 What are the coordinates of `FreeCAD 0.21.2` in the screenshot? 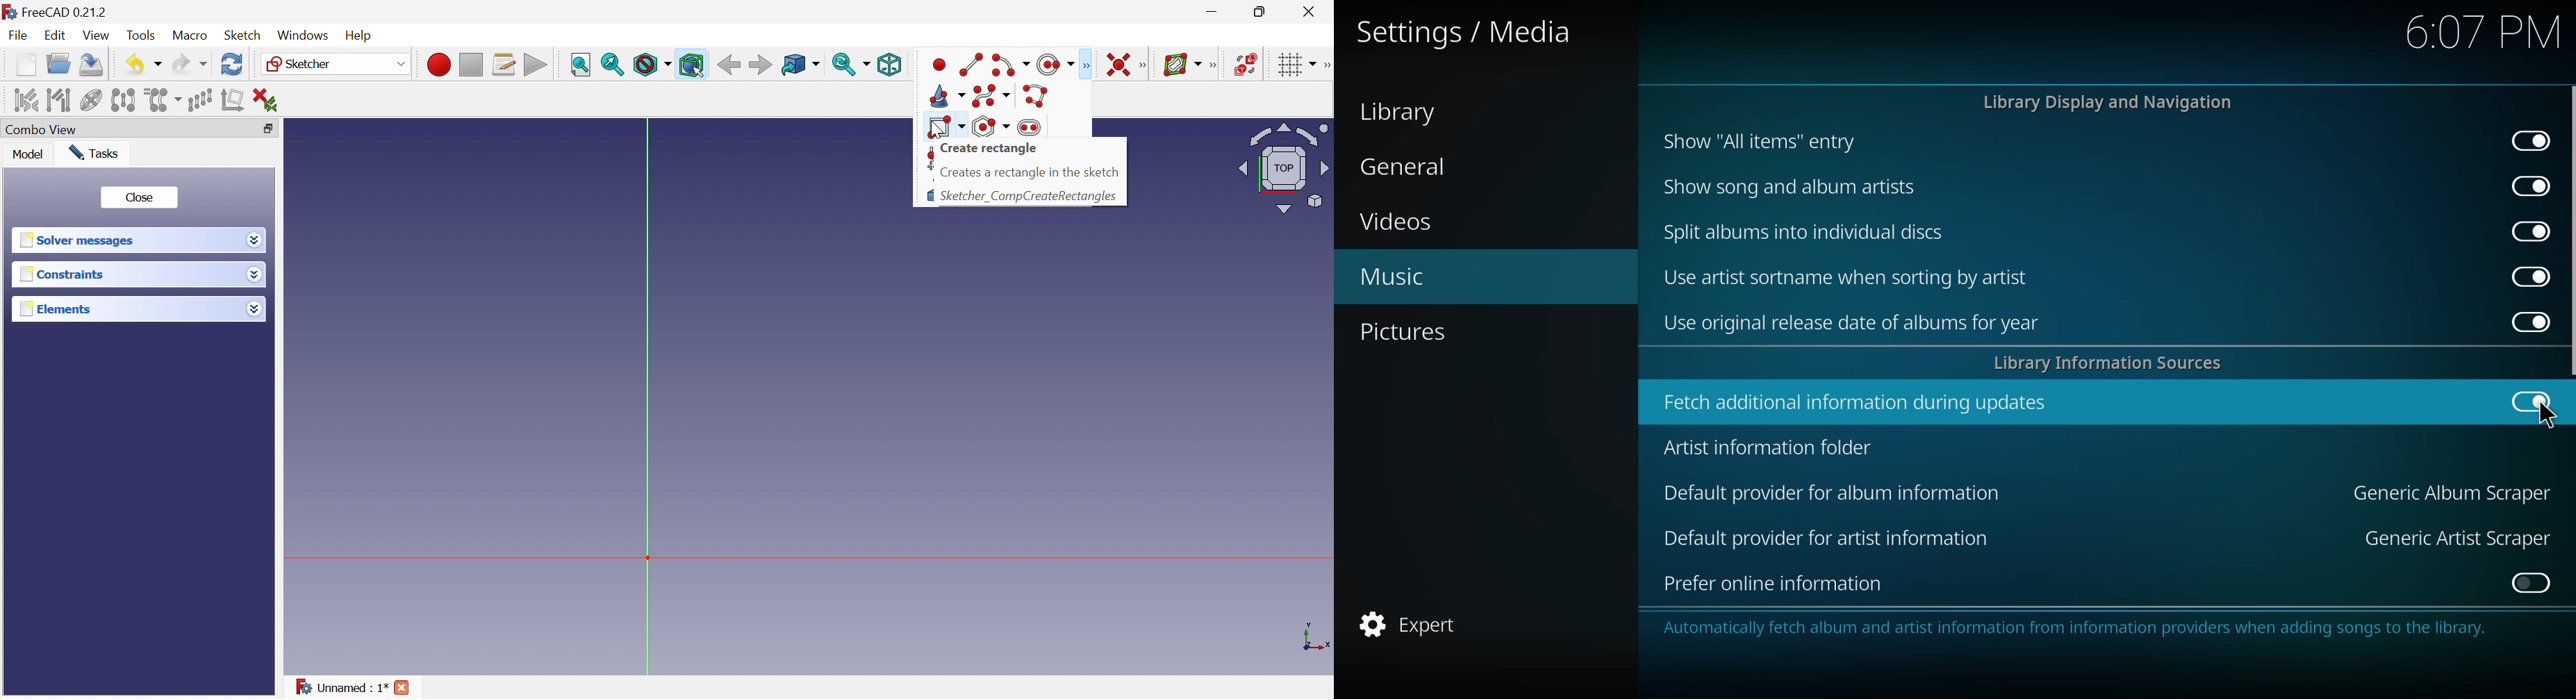 It's located at (65, 12).